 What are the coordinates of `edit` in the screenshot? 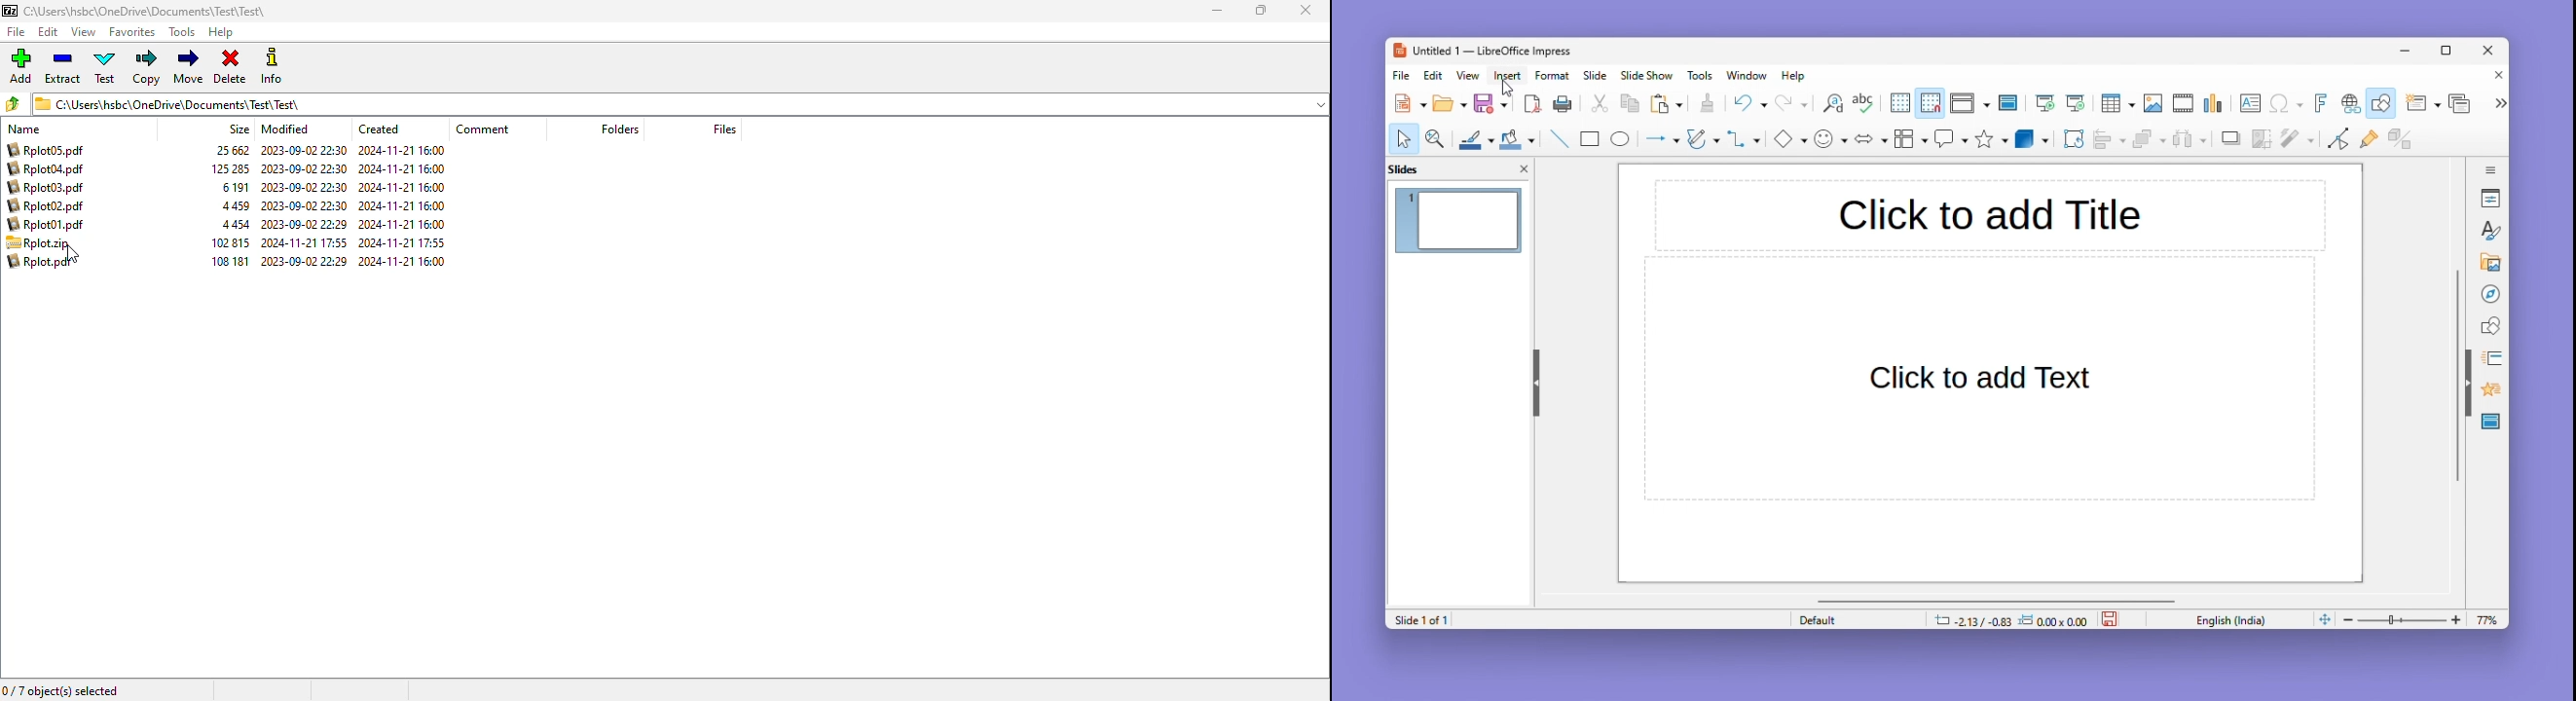 It's located at (49, 32).